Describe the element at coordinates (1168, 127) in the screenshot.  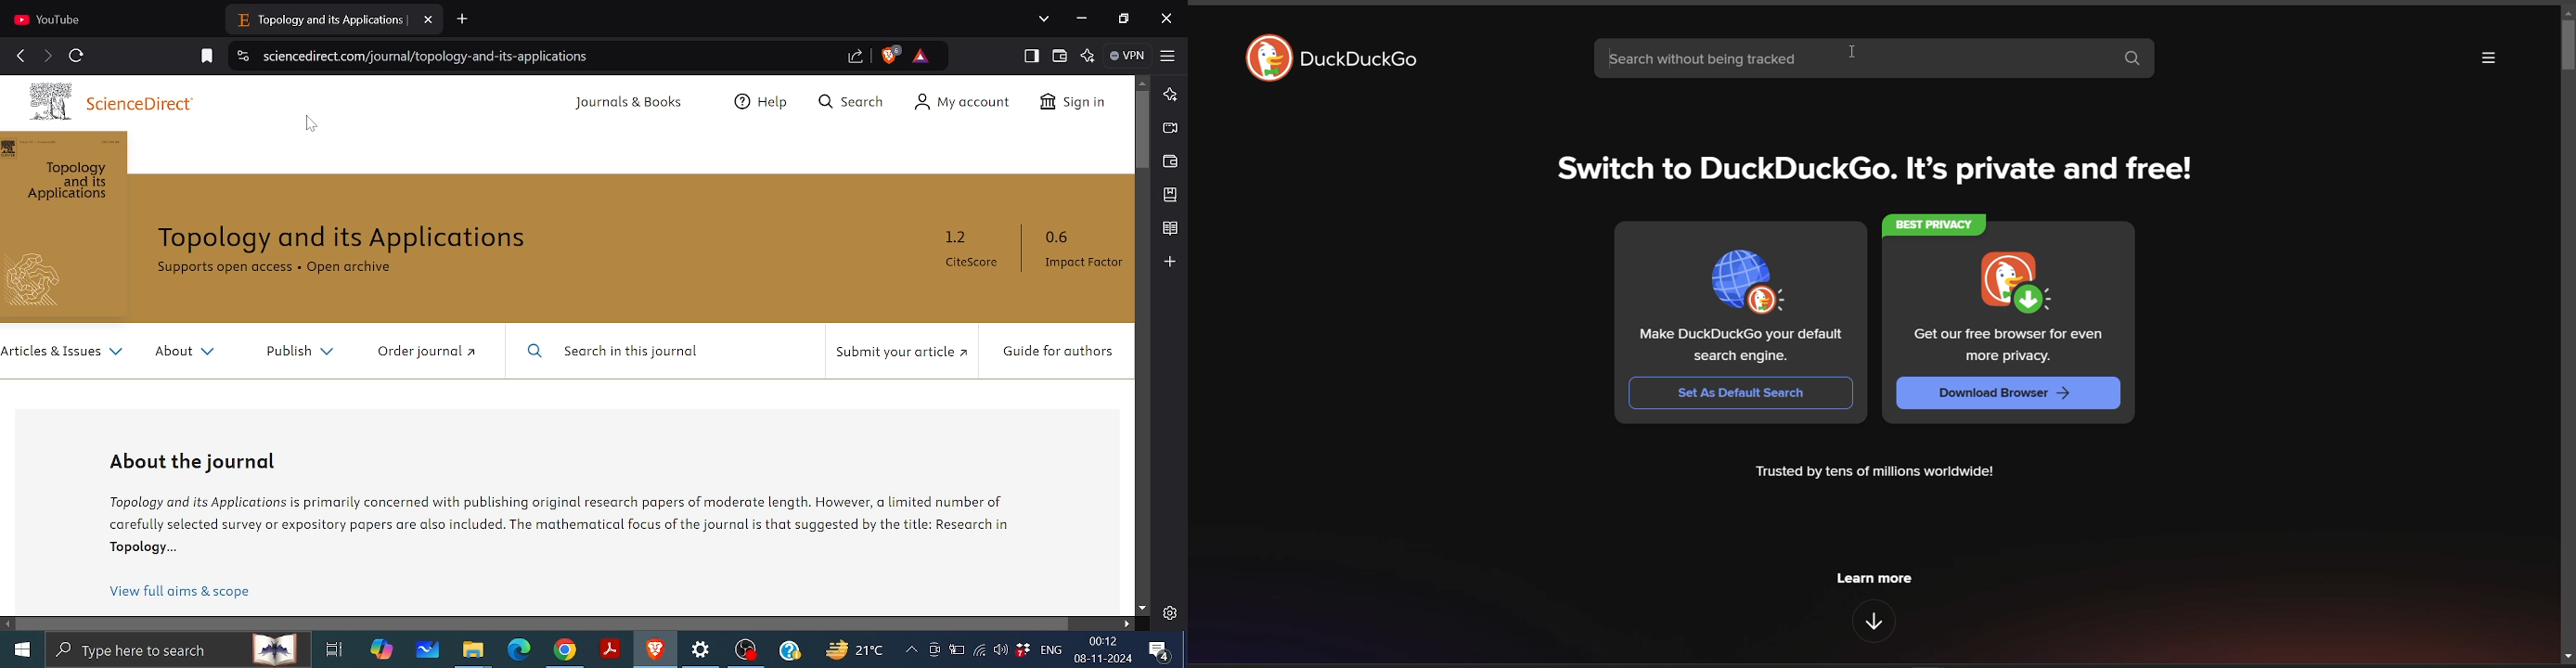
I see `Brave talk` at that location.